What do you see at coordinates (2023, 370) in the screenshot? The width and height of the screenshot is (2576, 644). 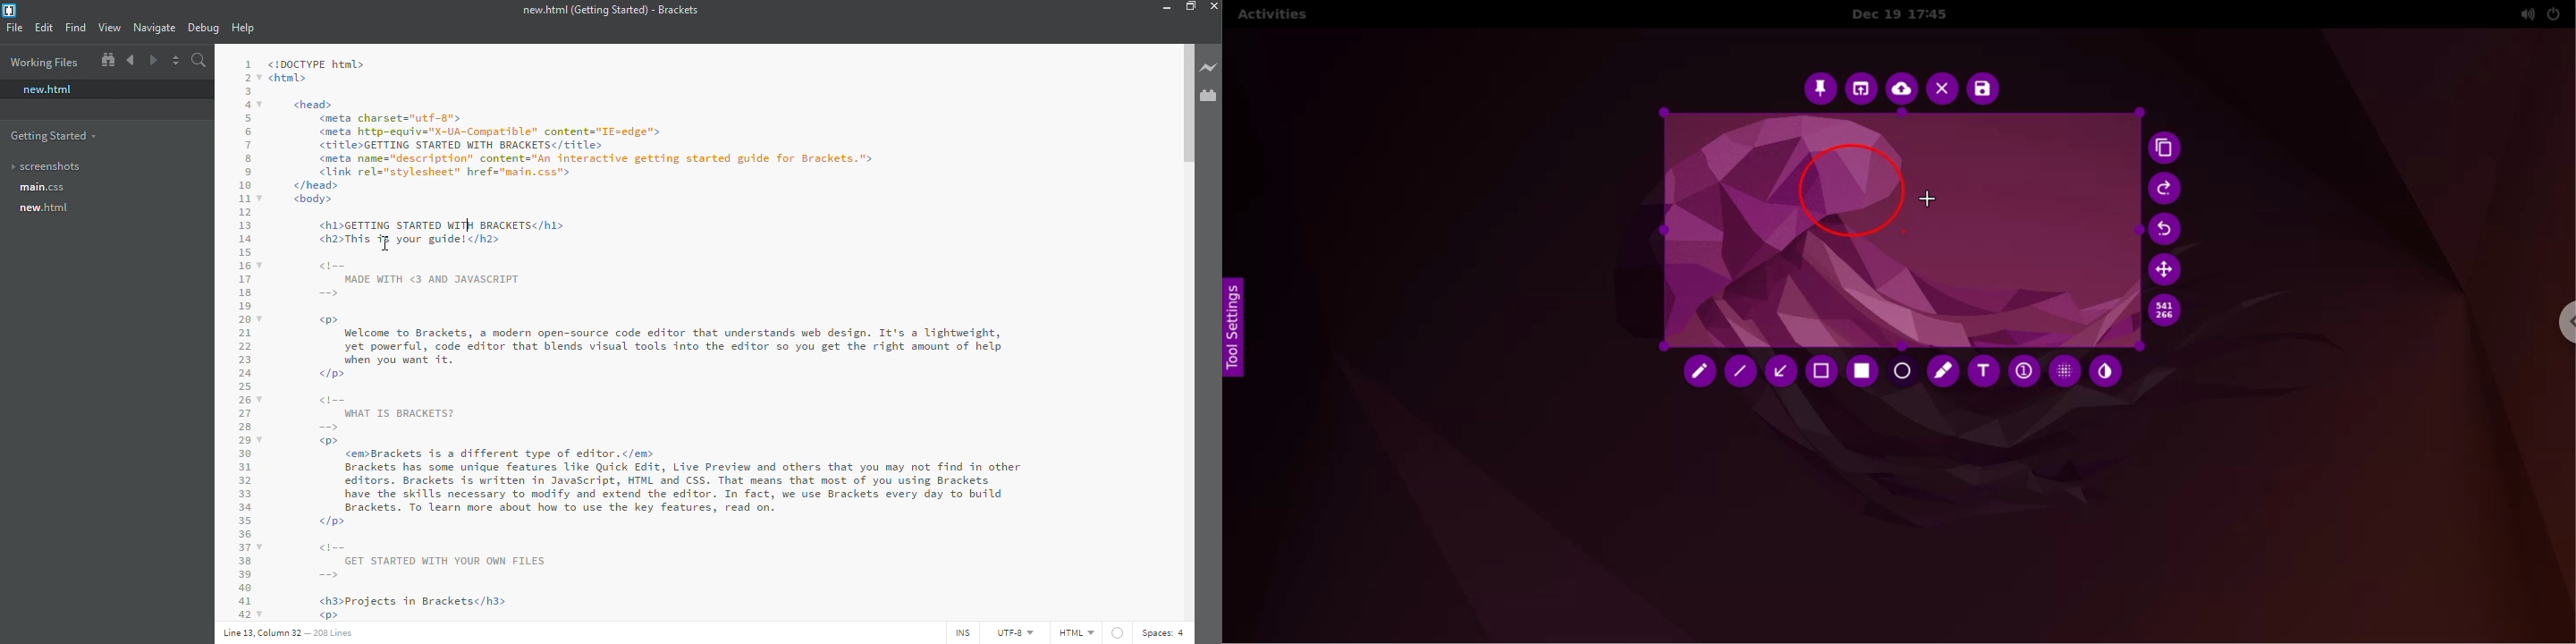 I see `auto increment ` at bounding box center [2023, 370].